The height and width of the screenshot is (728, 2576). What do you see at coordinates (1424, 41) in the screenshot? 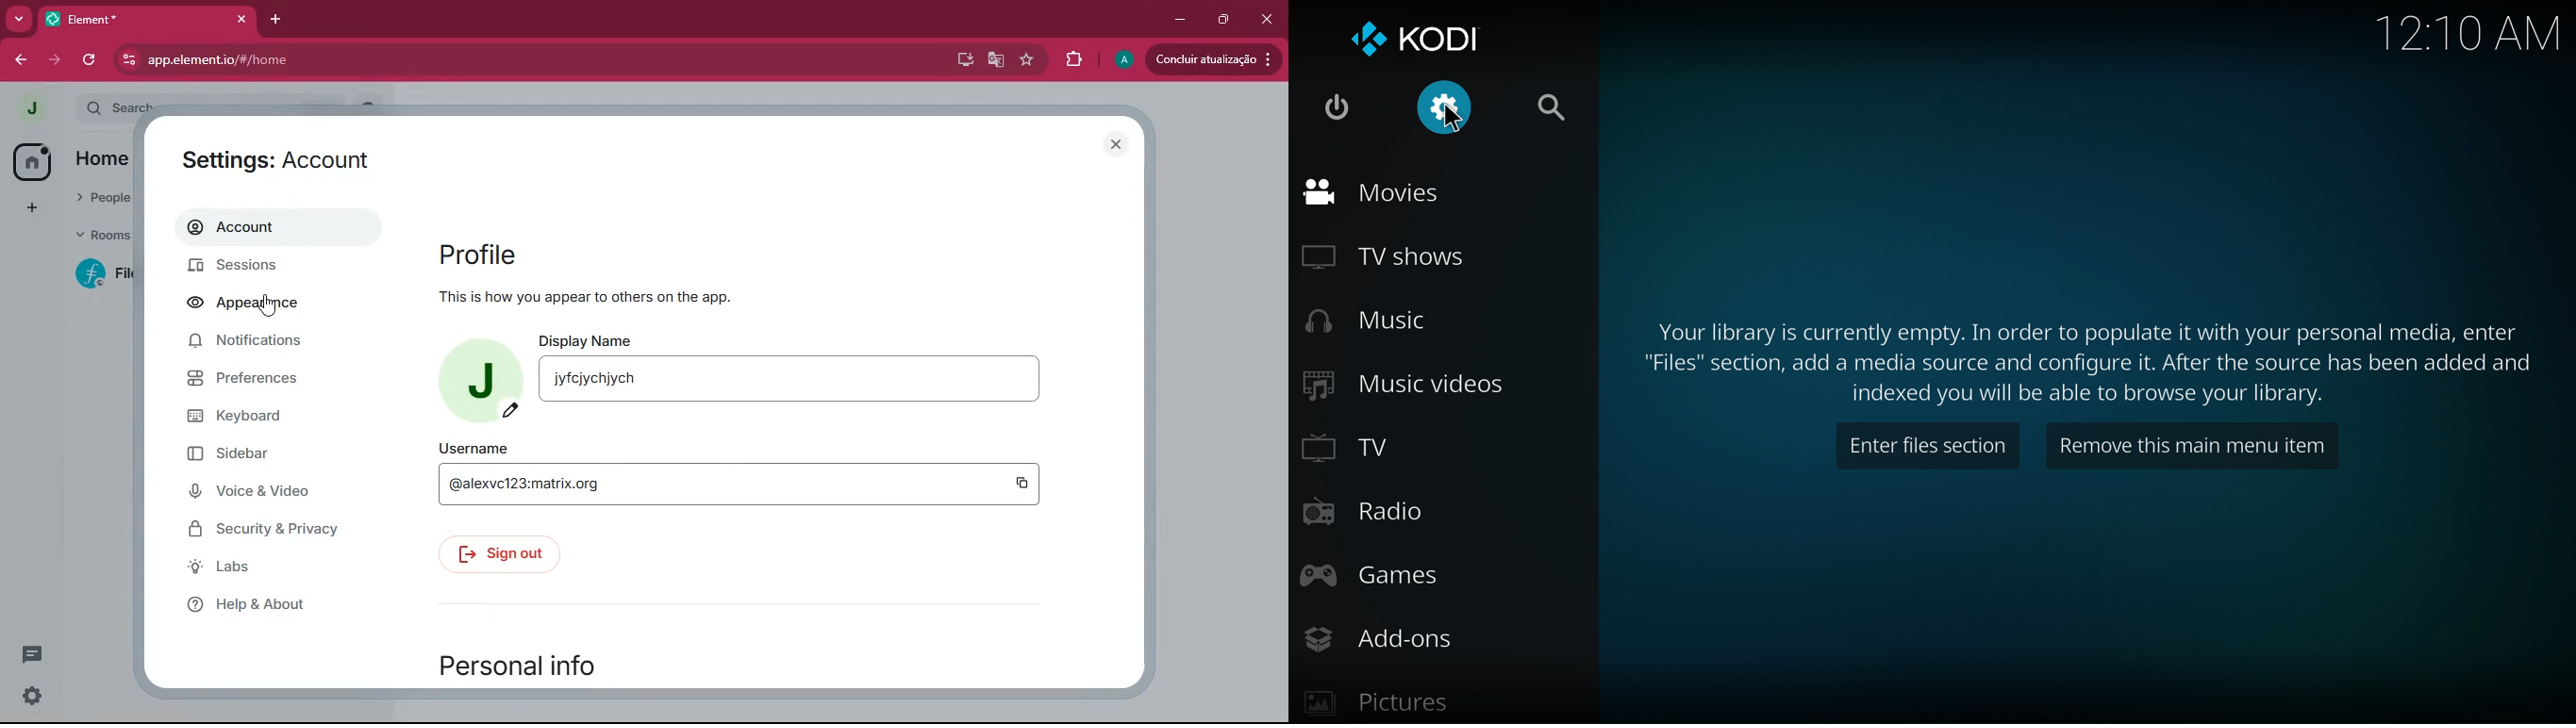
I see `kodi` at bounding box center [1424, 41].